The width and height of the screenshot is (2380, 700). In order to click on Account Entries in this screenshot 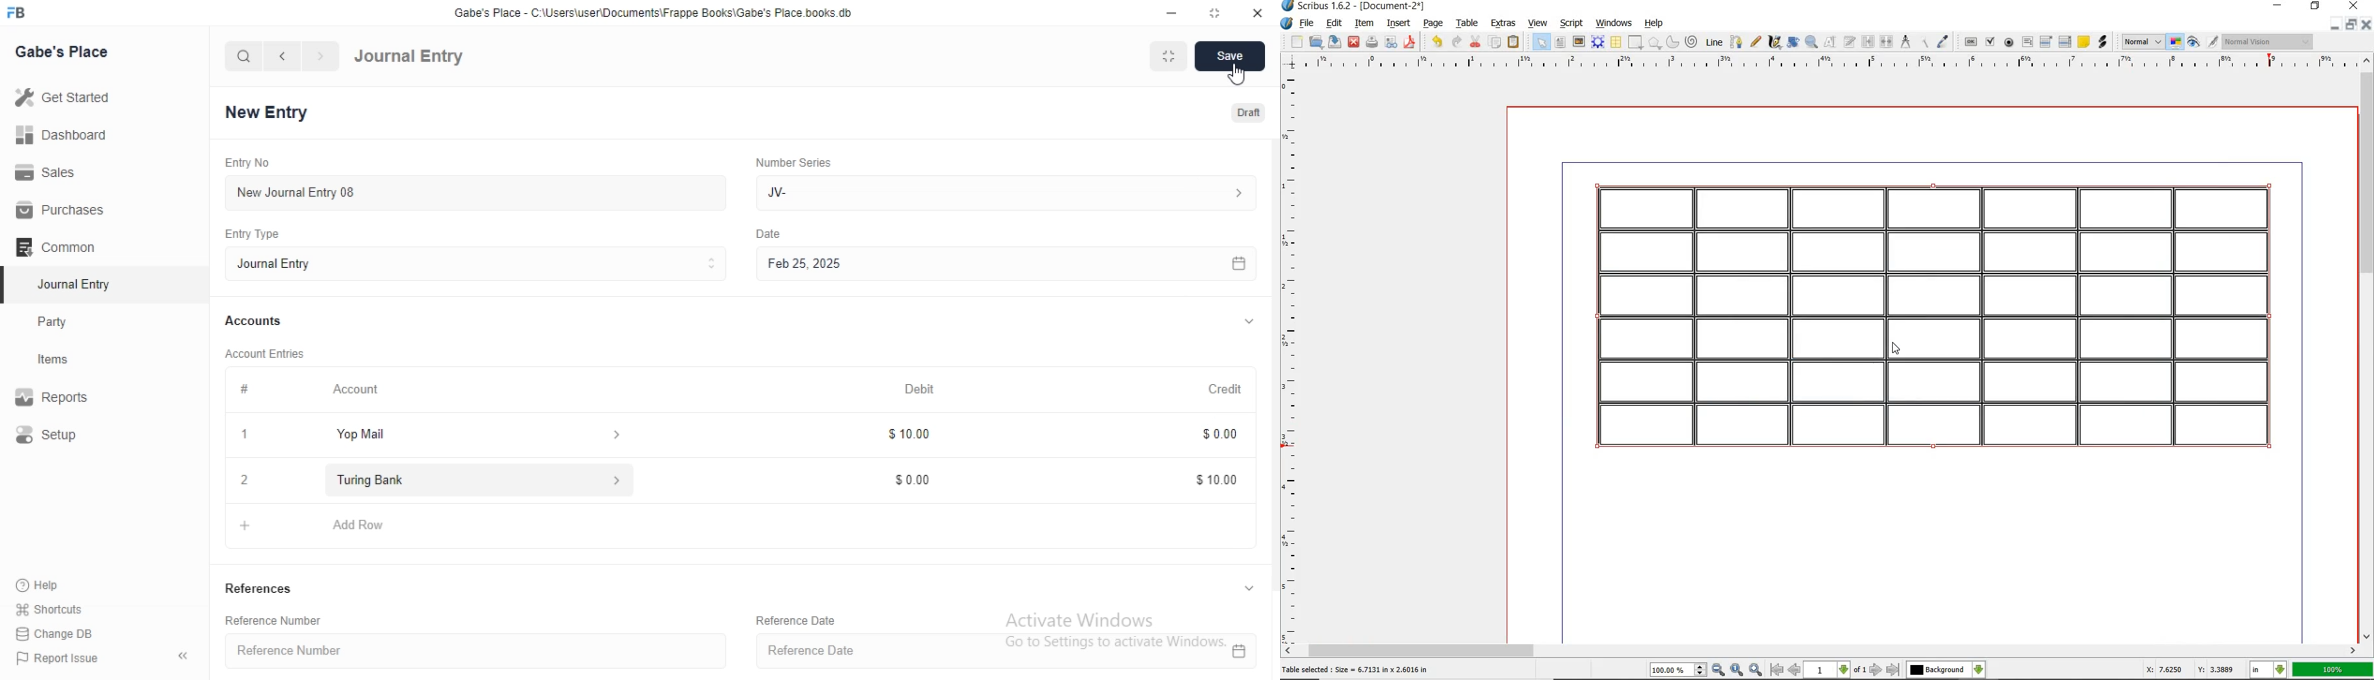, I will do `click(267, 354)`.